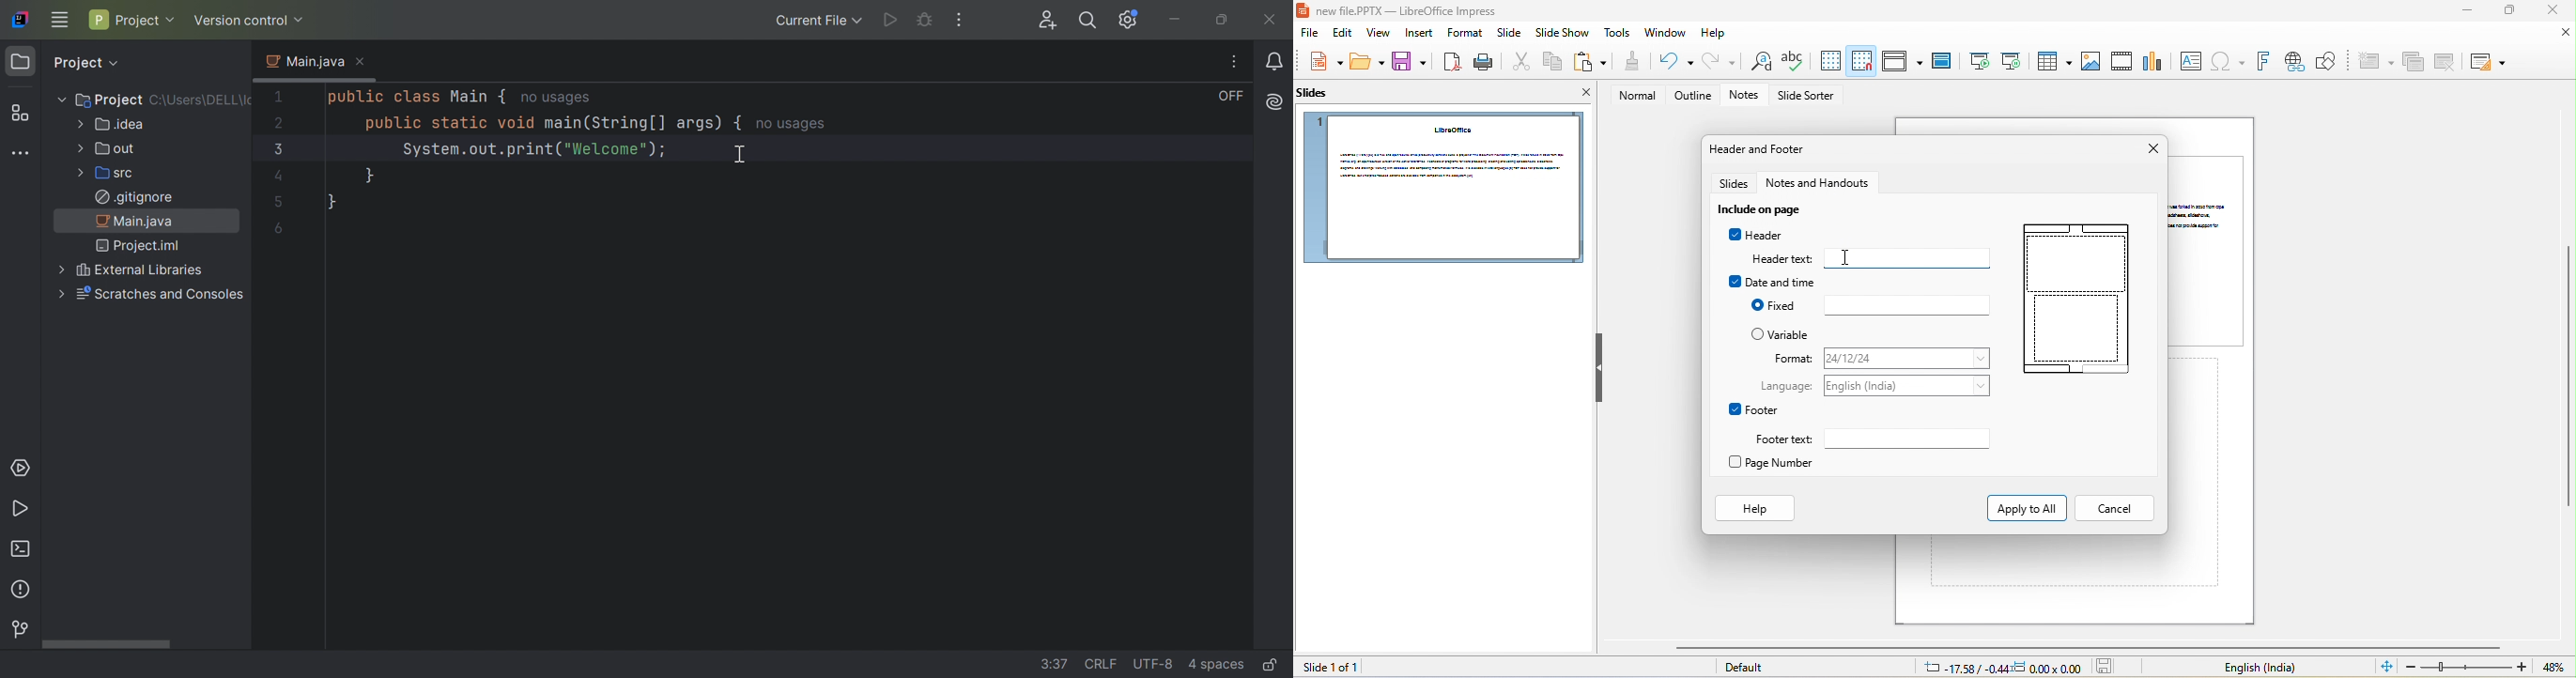 The width and height of the screenshot is (2576, 700). Describe the element at coordinates (740, 155) in the screenshot. I see `Typing cursor` at that location.